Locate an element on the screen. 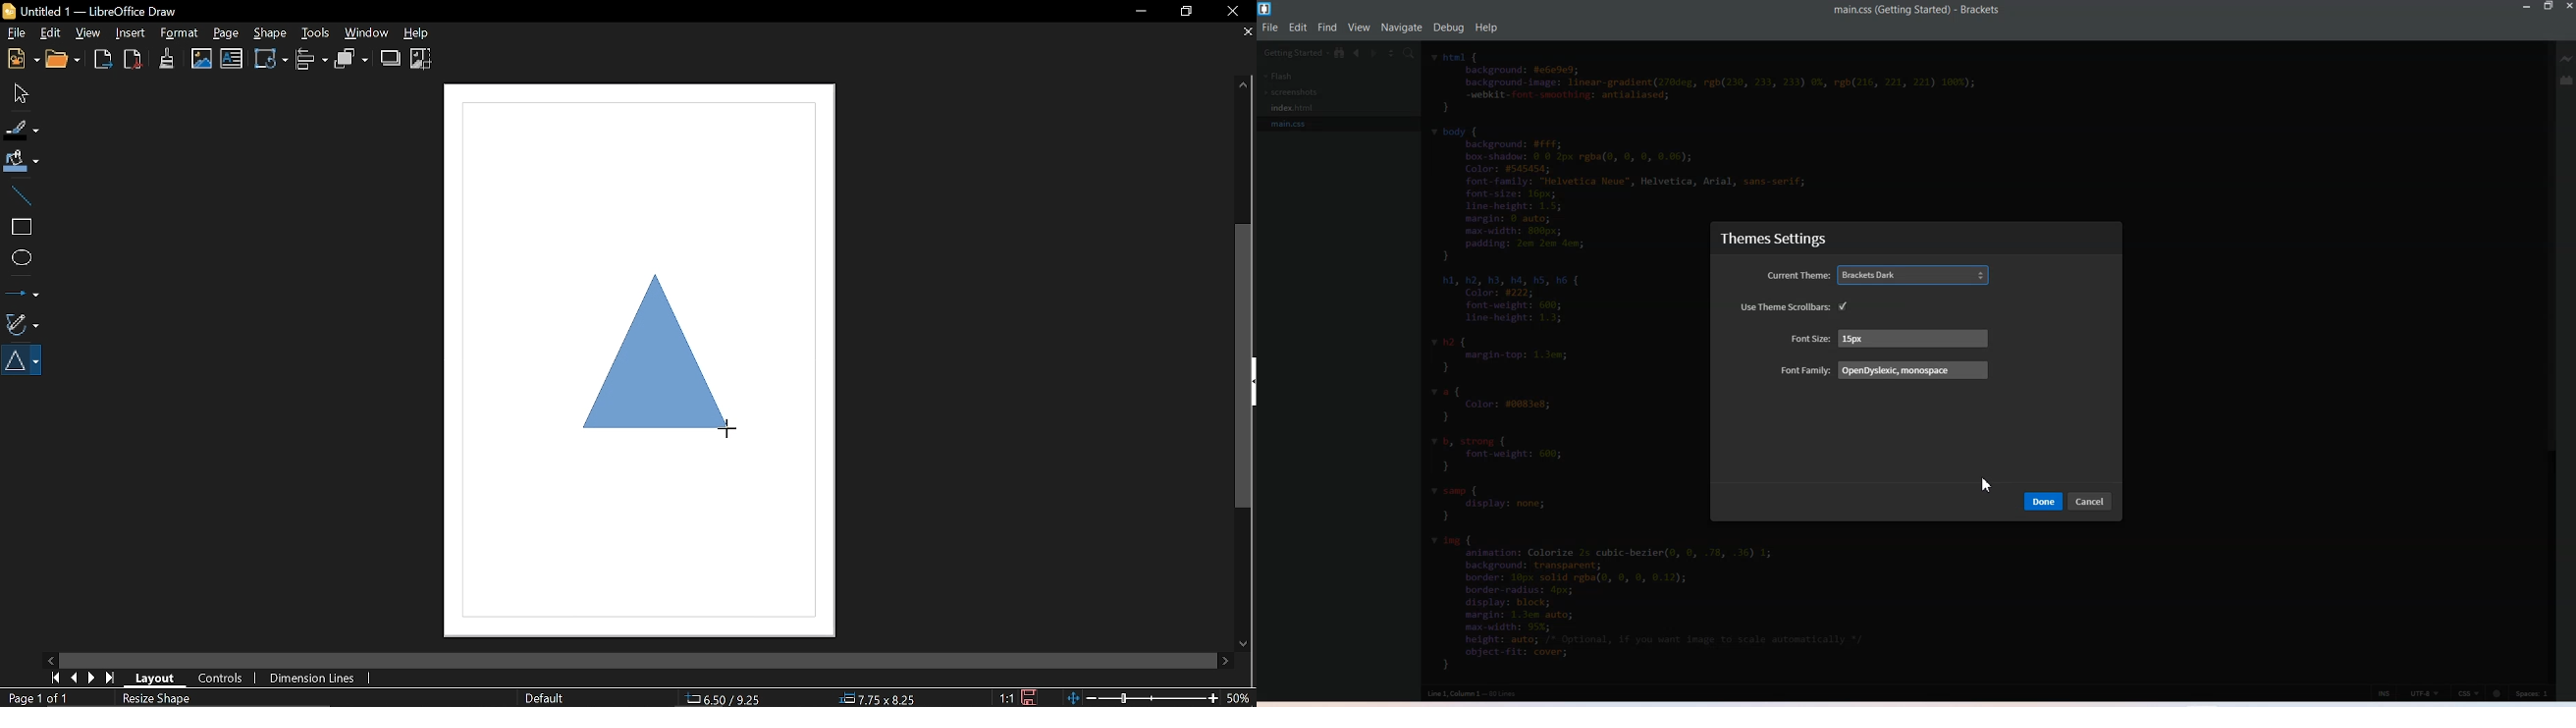 The height and width of the screenshot is (728, 2576). Select is located at coordinates (19, 92).